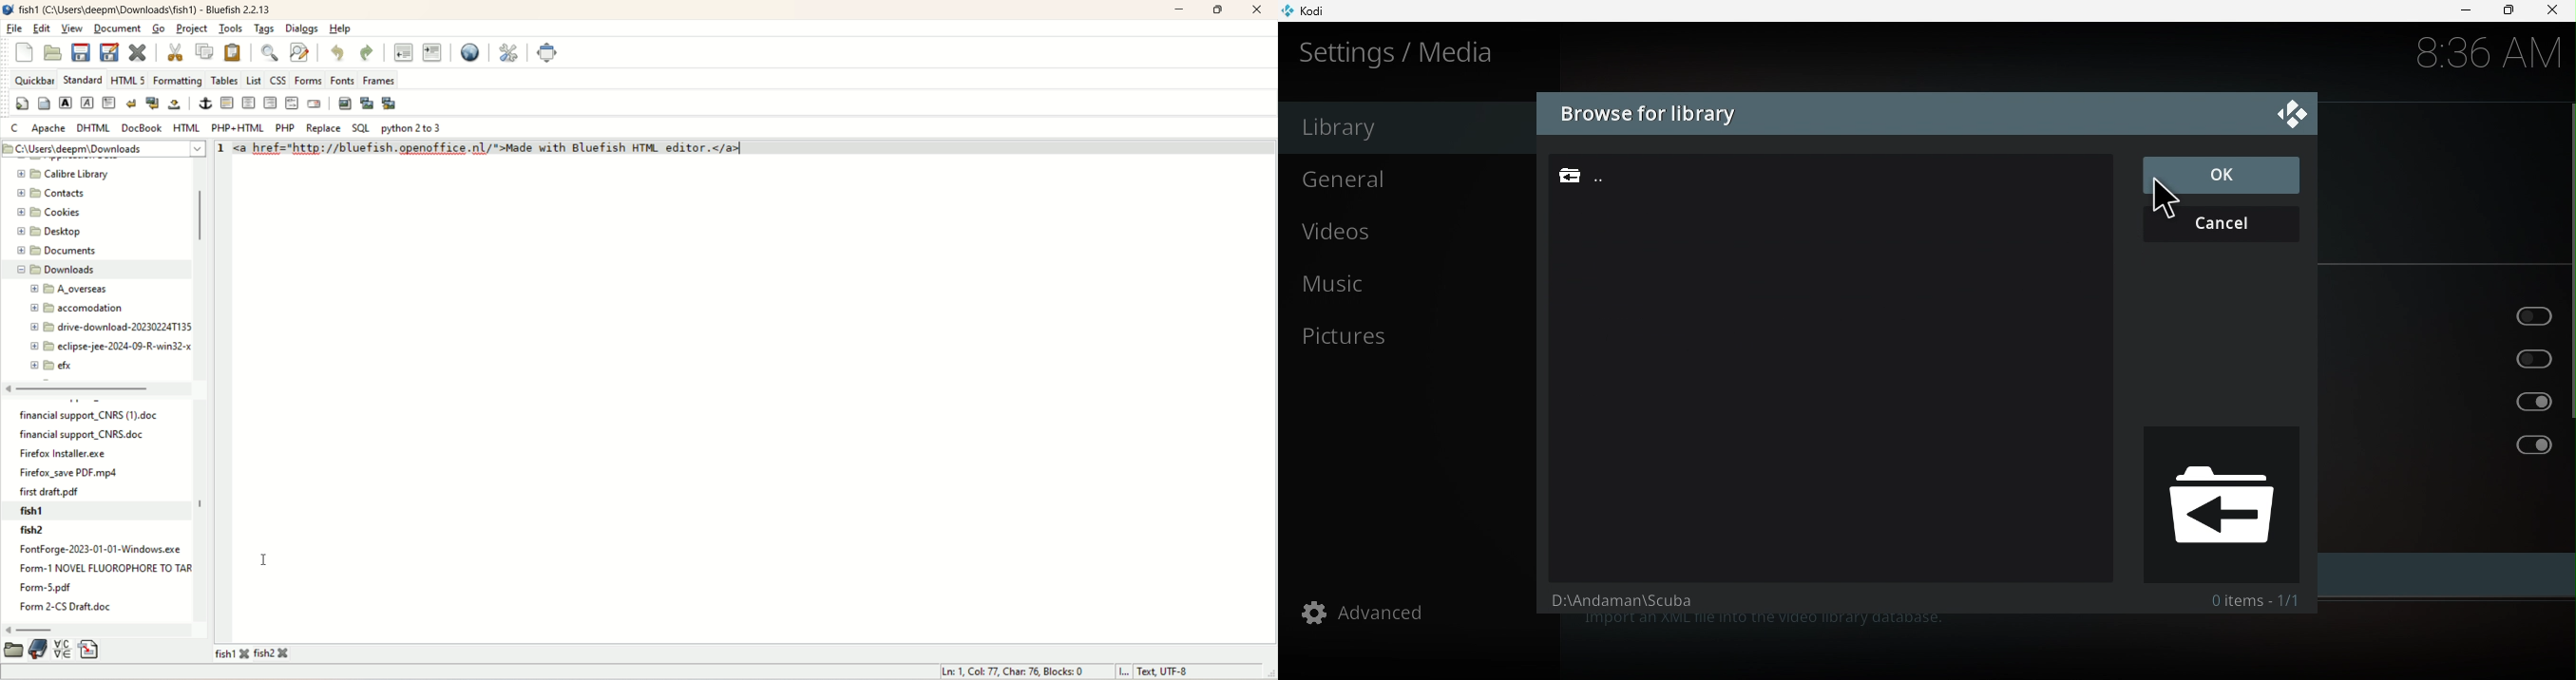  I want to click on list, so click(254, 79).